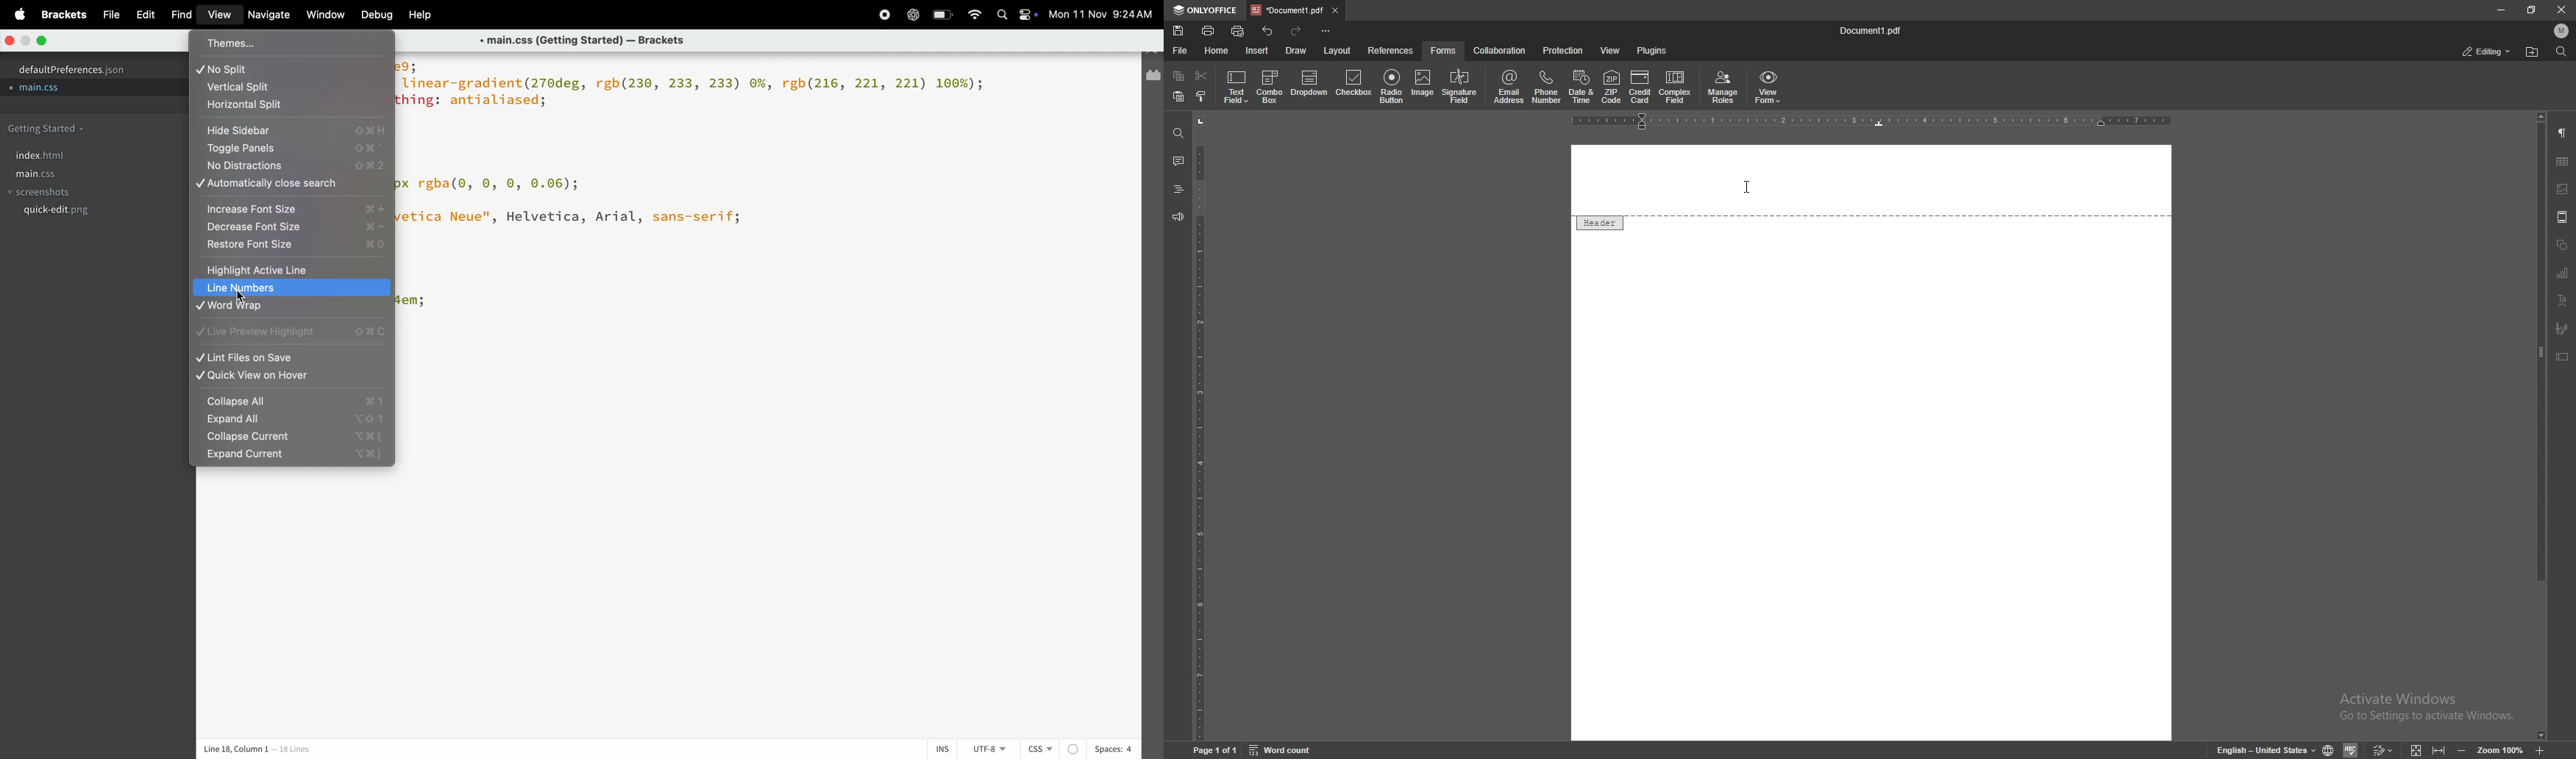 Image resolution: width=2576 pixels, height=784 pixels. I want to click on image, so click(1423, 85).